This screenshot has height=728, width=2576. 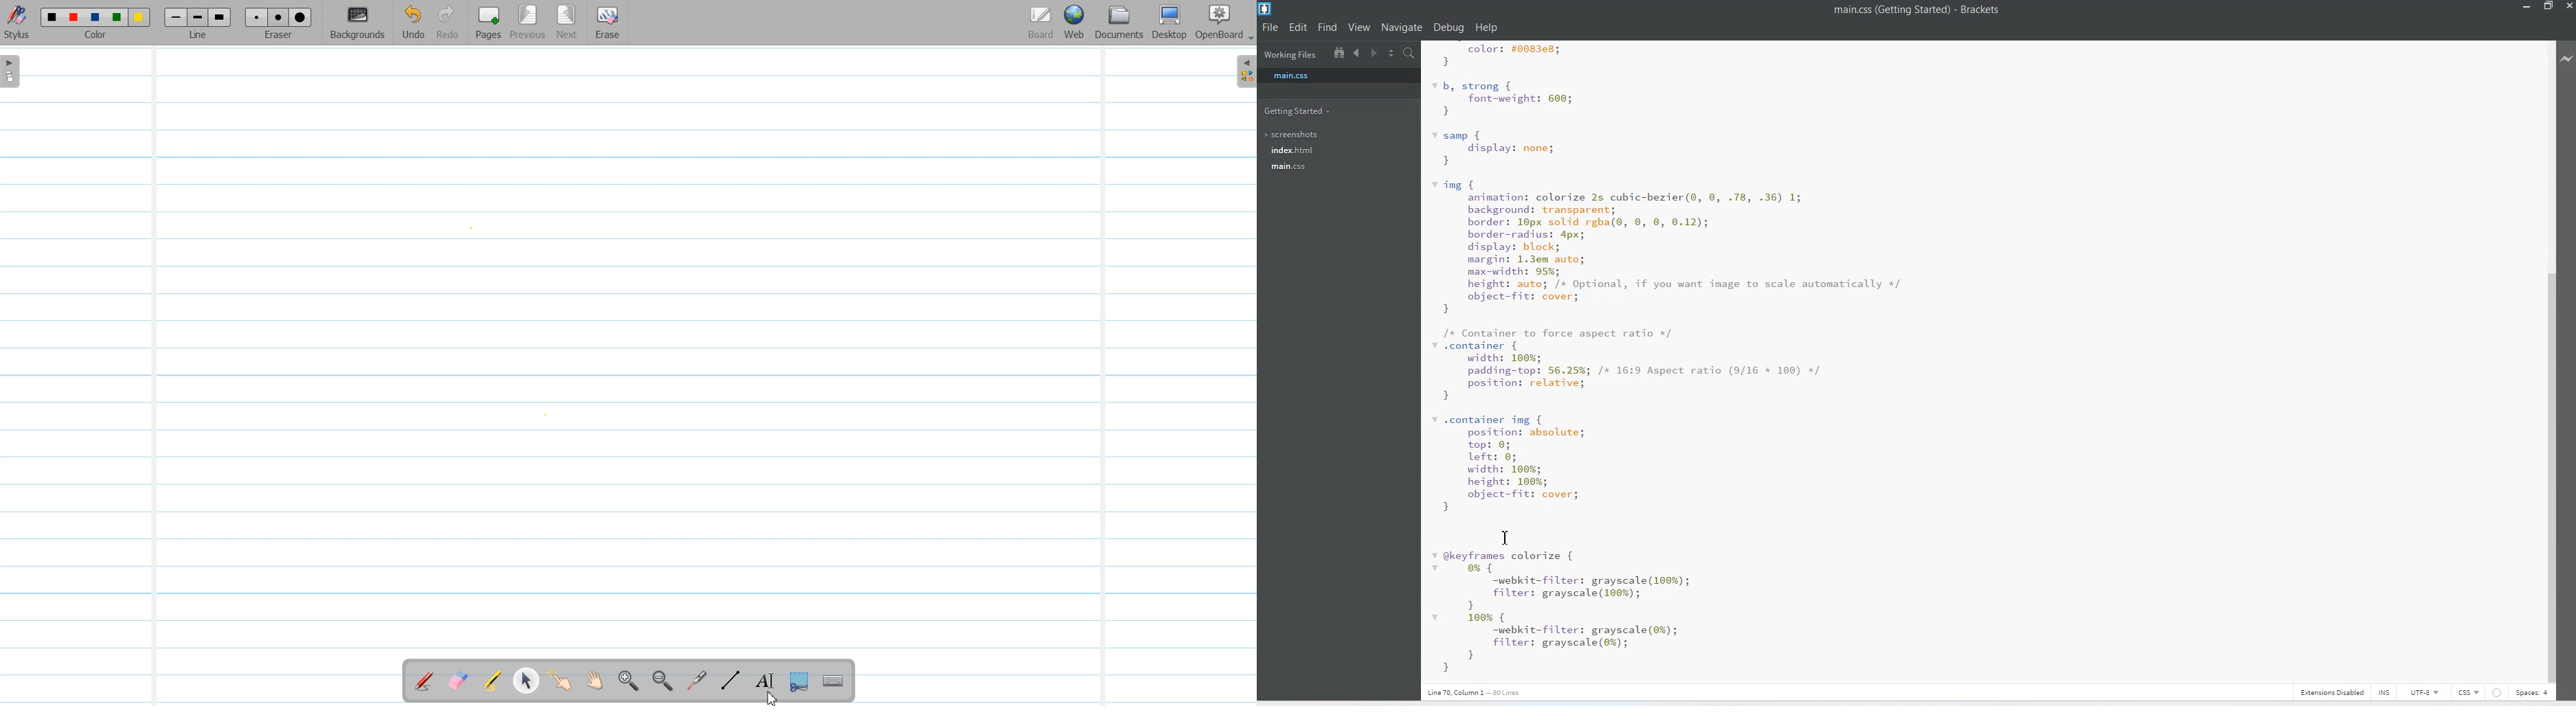 What do you see at coordinates (2532, 692) in the screenshot?
I see `Spaces: 4` at bounding box center [2532, 692].